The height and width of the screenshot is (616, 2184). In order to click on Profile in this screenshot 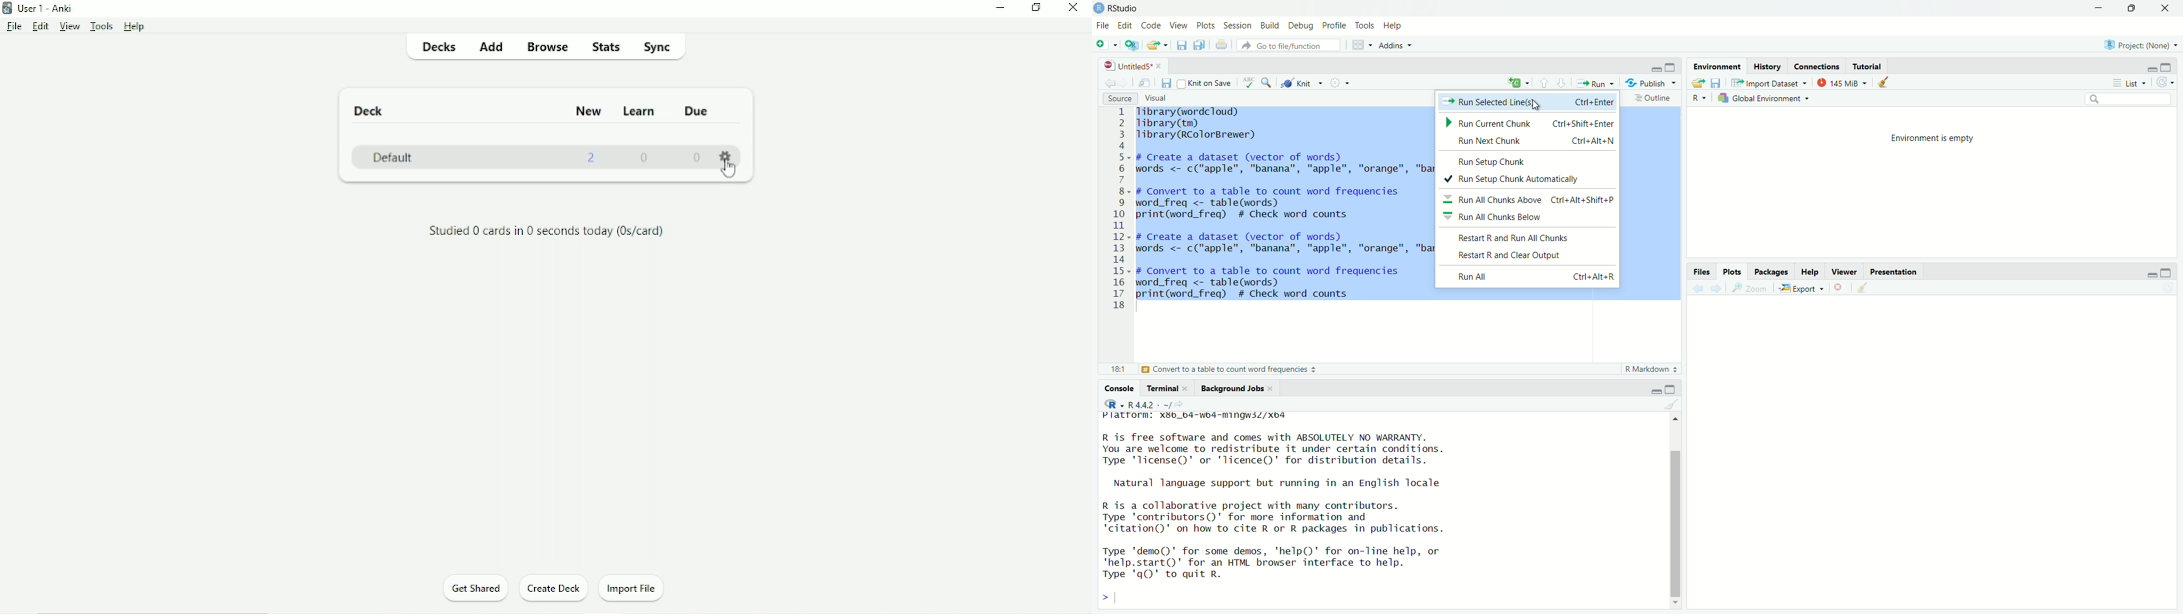, I will do `click(1335, 26)`.